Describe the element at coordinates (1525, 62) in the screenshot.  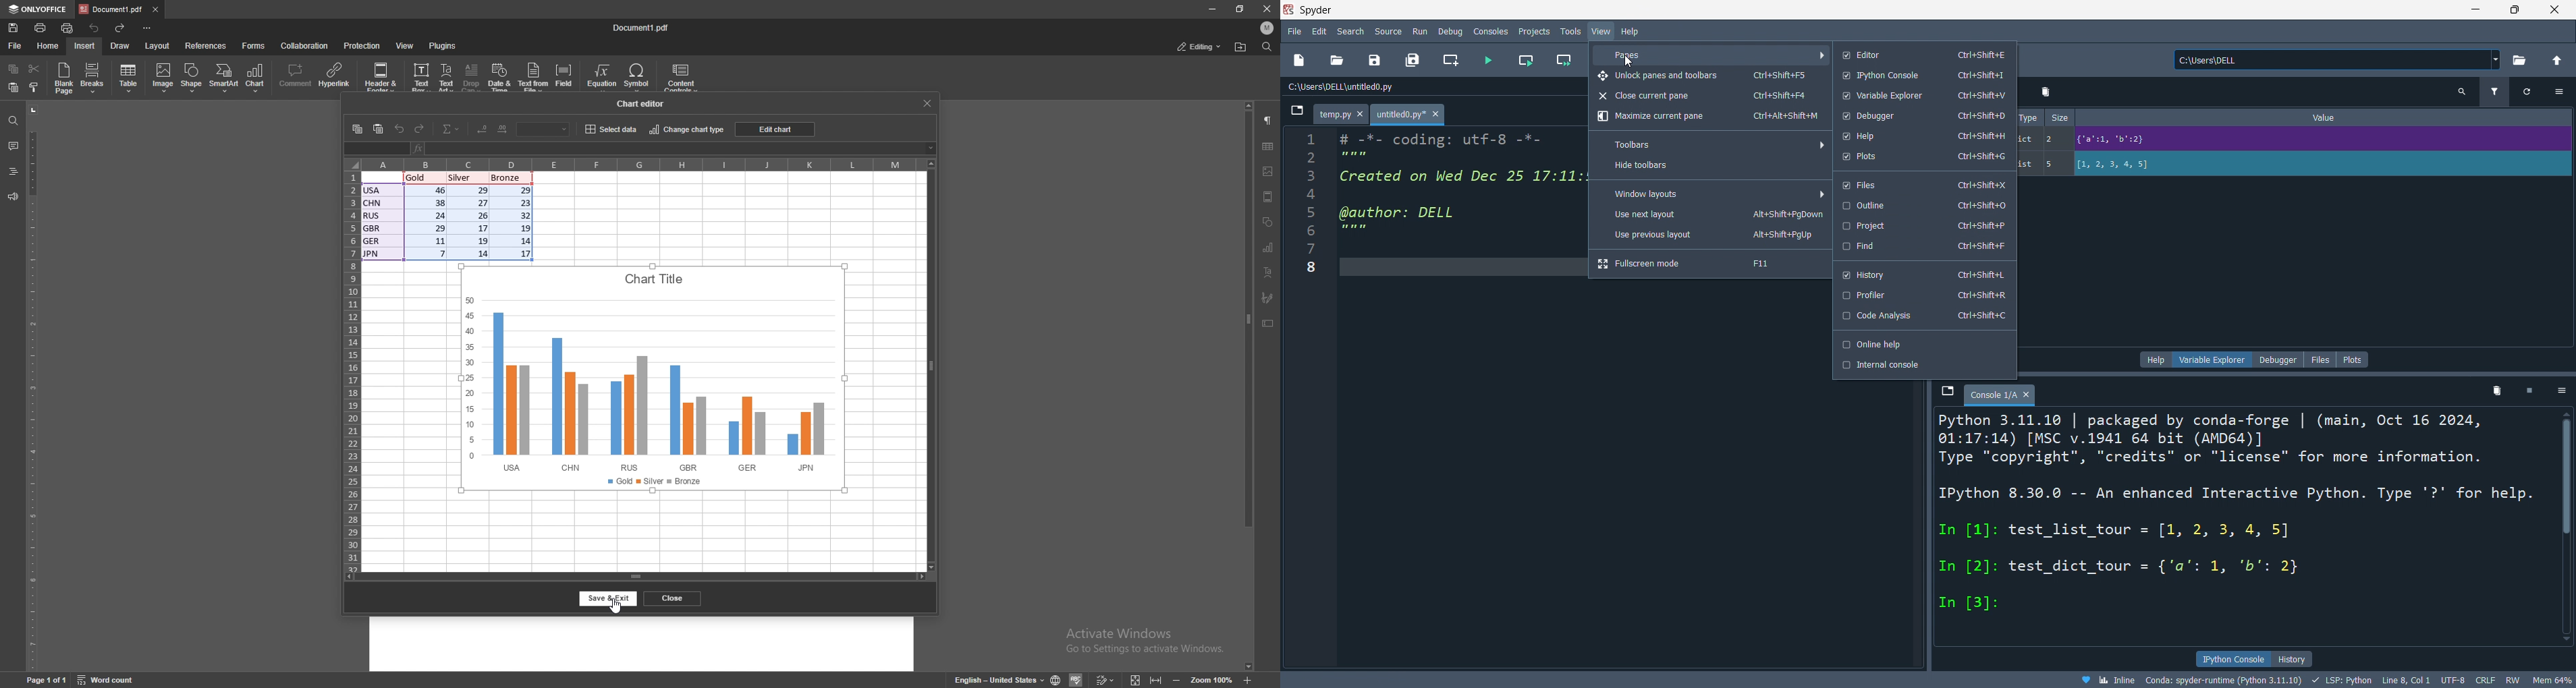
I see `run cell` at that location.